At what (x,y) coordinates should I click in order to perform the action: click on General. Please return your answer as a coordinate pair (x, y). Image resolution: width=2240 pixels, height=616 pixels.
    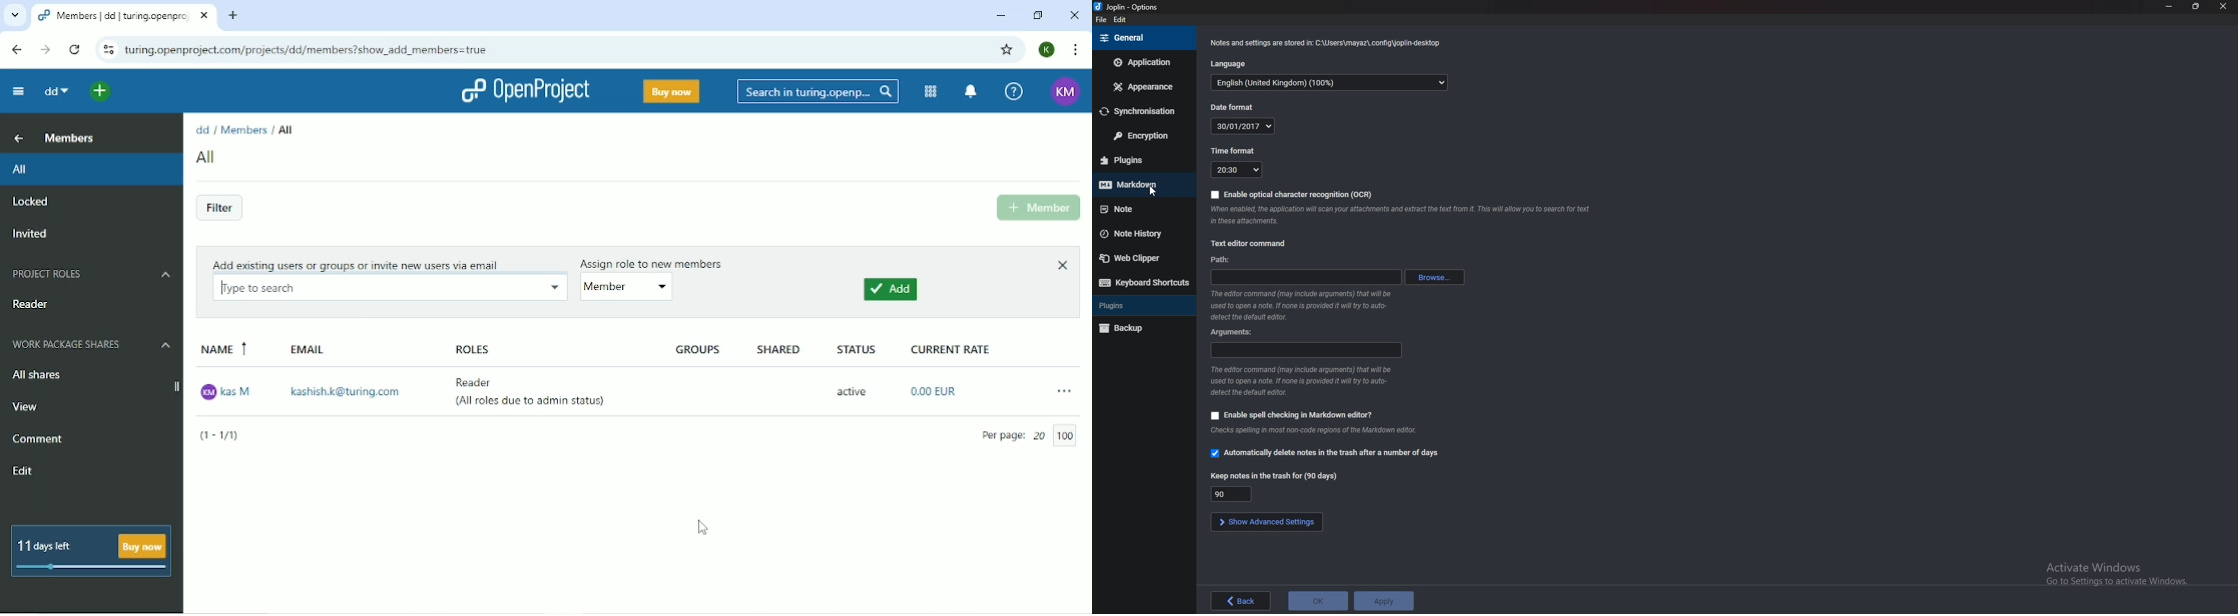
    Looking at the image, I should click on (1140, 38).